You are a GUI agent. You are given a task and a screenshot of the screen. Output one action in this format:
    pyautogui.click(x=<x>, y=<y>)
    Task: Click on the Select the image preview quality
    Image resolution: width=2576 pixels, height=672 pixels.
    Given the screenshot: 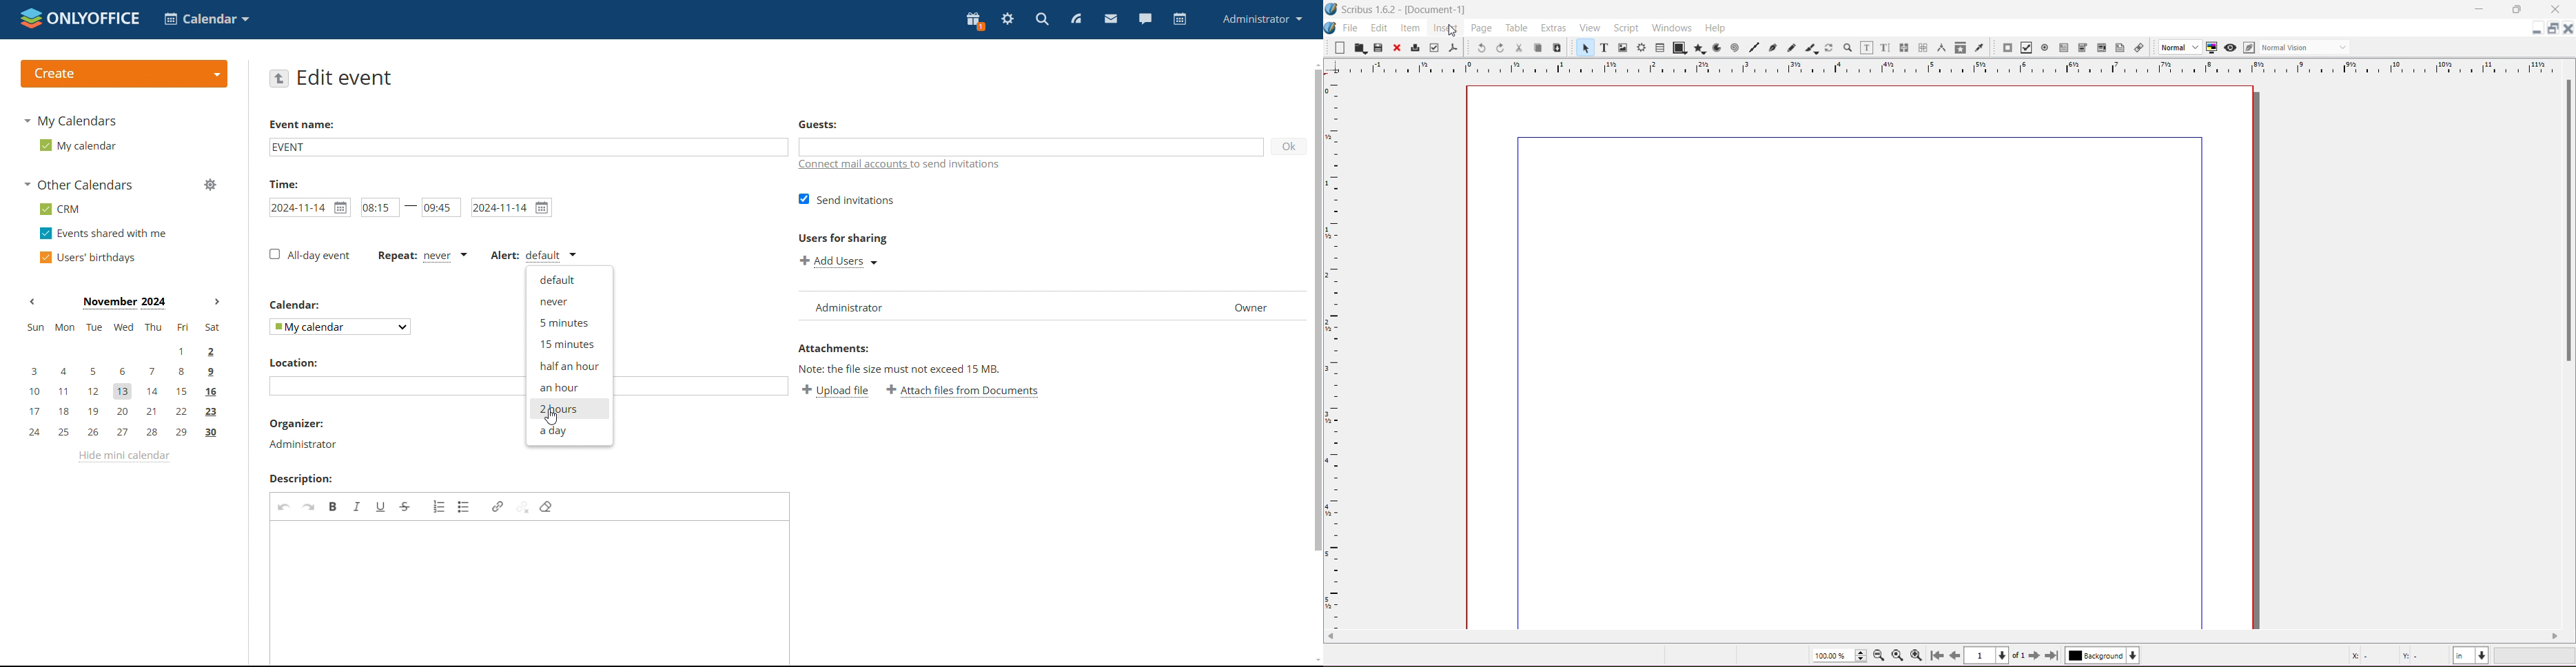 What is the action you would take?
    pyautogui.click(x=2178, y=47)
    